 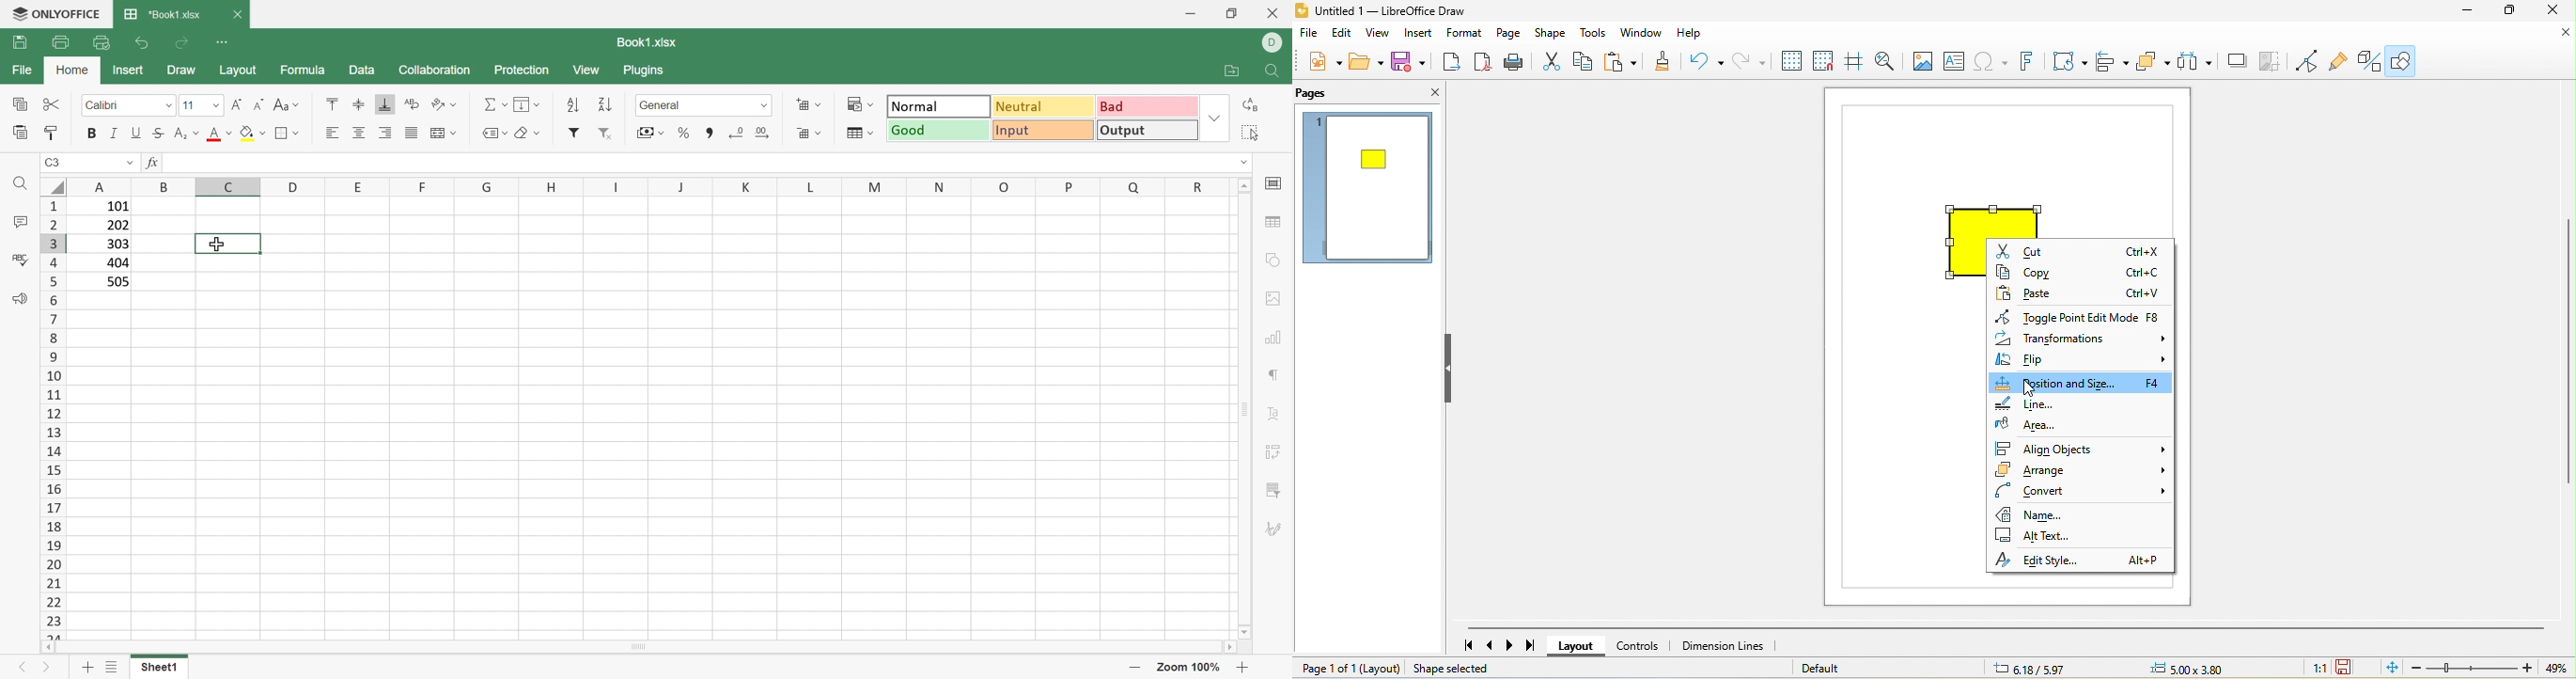 I want to click on edit, so click(x=1343, y=34).